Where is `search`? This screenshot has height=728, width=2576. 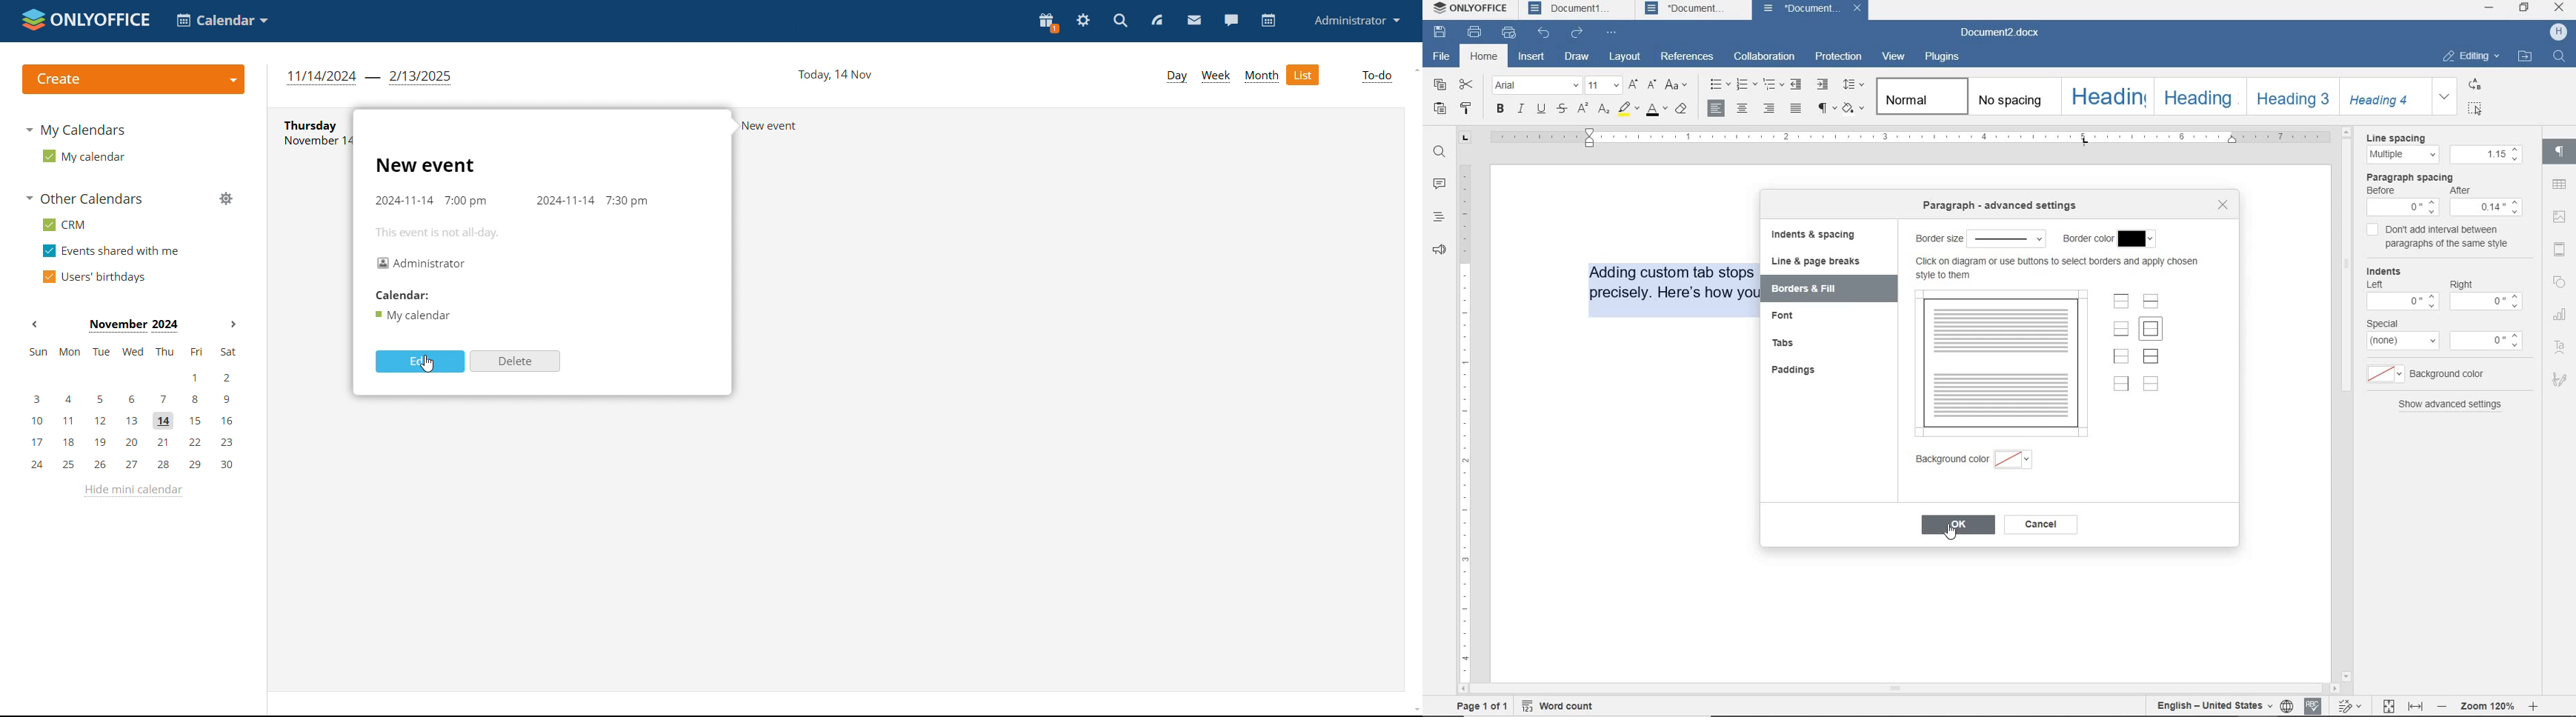
search is located at coordinates (2559, 59).